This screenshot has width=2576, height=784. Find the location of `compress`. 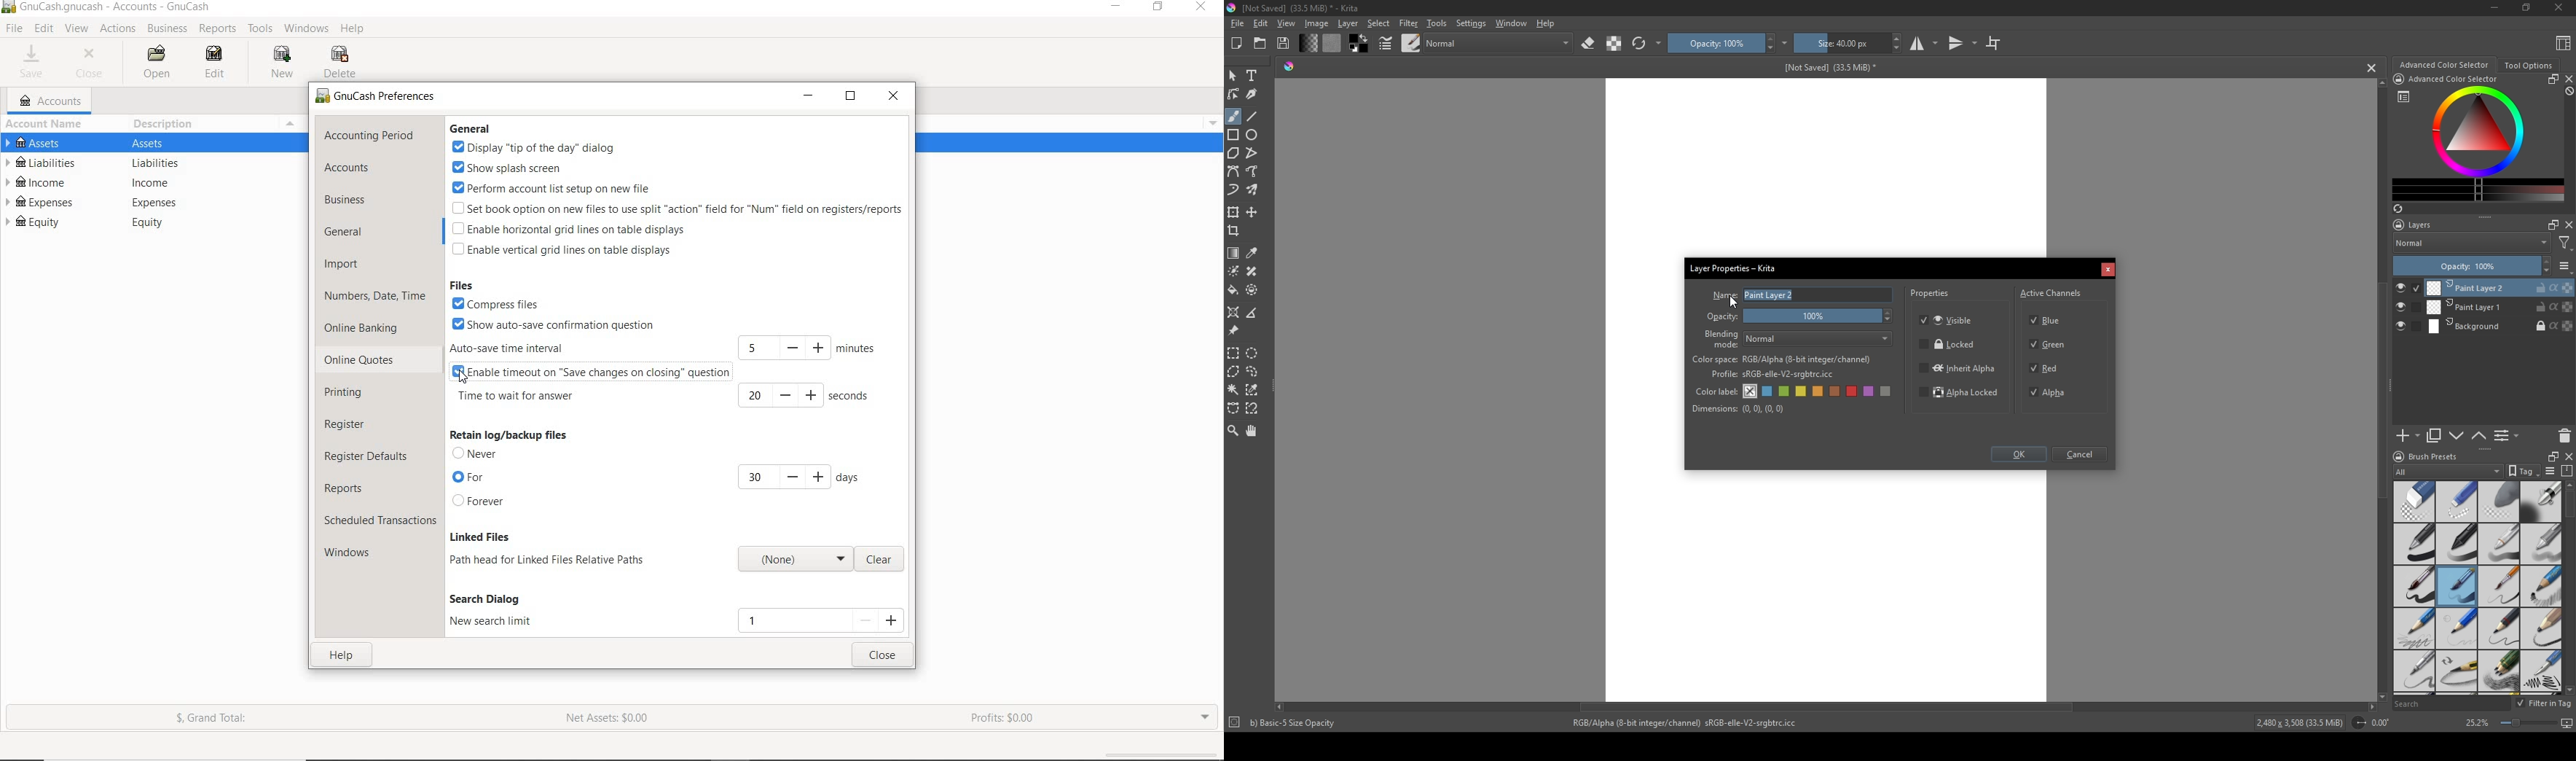

compress is located at coordinates (2568, 471).